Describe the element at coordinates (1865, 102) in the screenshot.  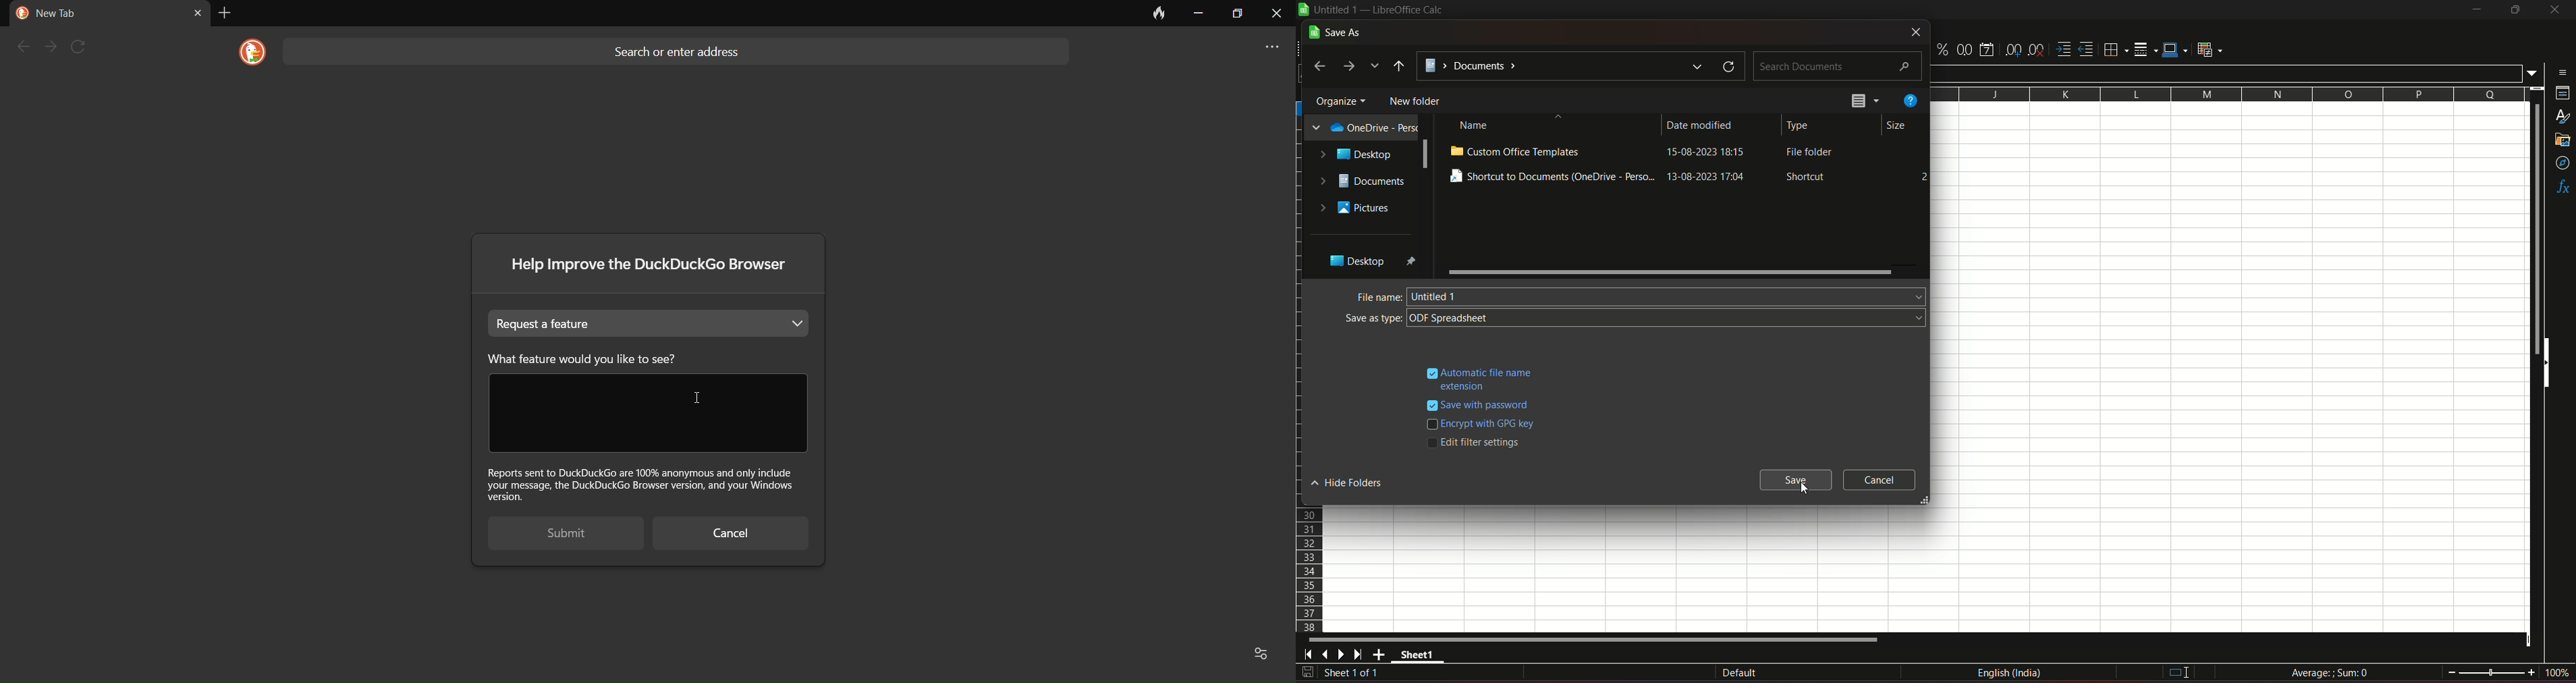
I see `files` at that location.